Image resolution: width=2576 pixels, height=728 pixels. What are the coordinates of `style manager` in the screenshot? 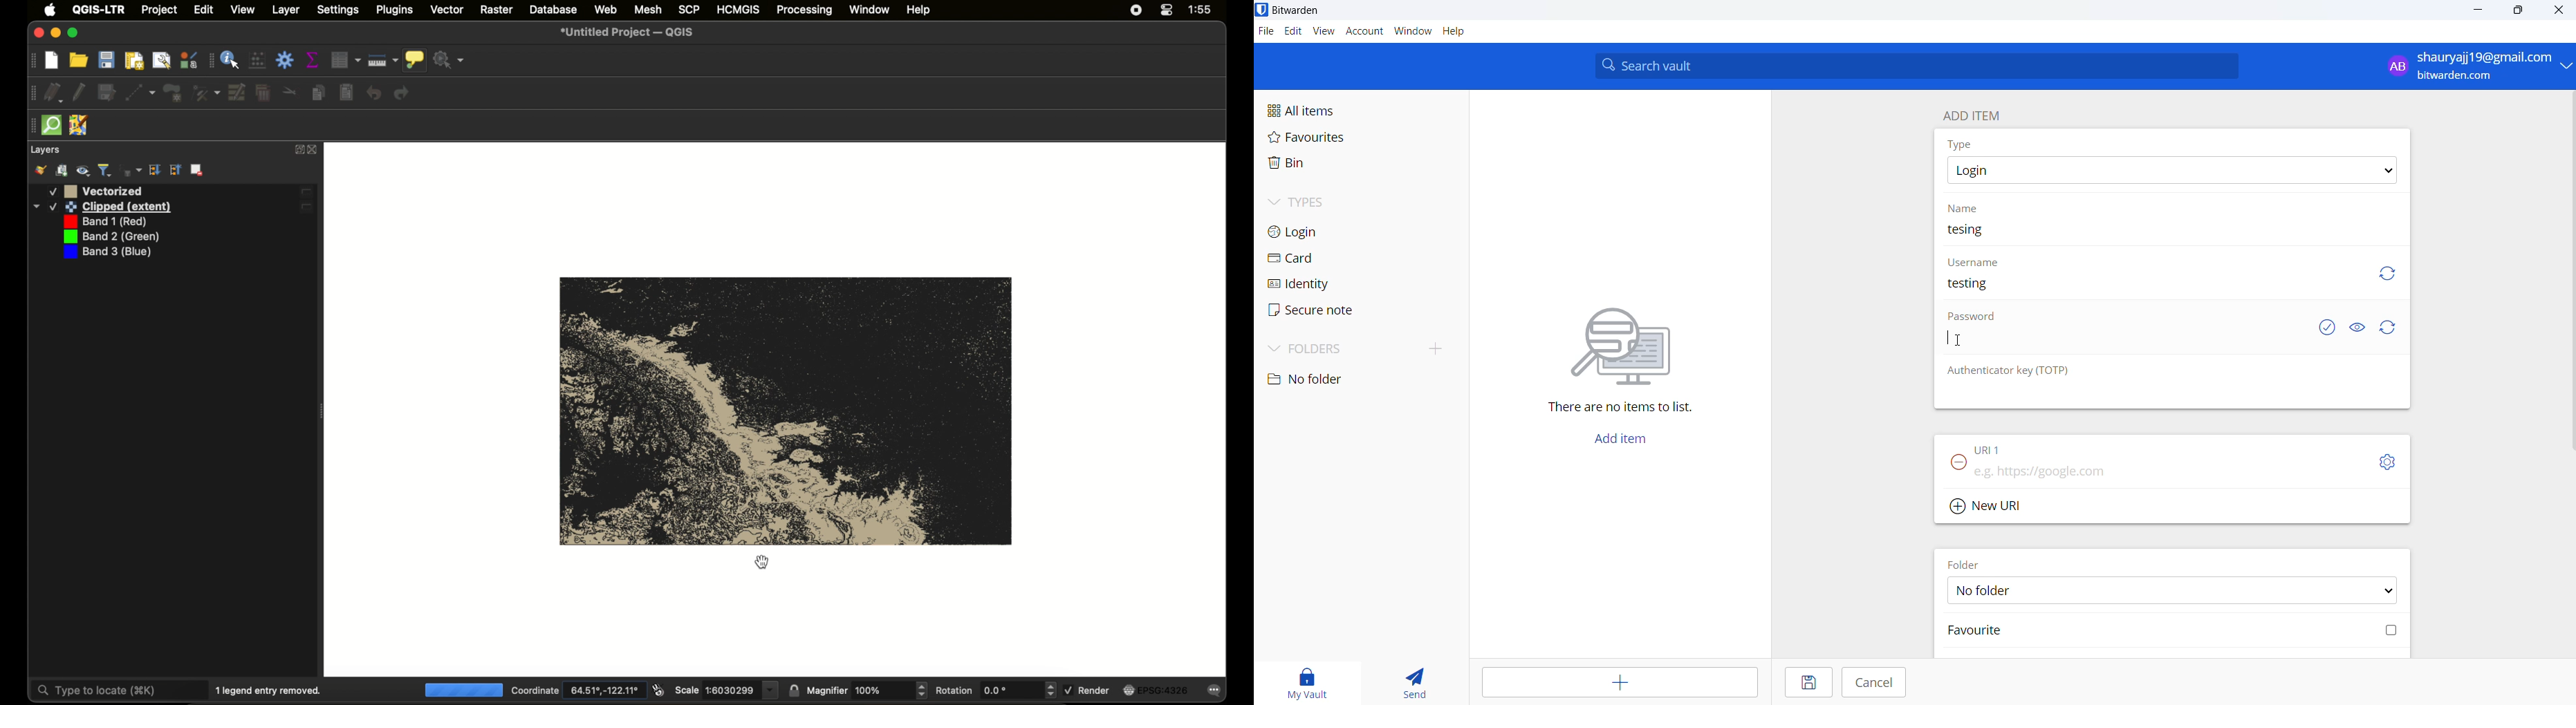 It's located at (189, 60).